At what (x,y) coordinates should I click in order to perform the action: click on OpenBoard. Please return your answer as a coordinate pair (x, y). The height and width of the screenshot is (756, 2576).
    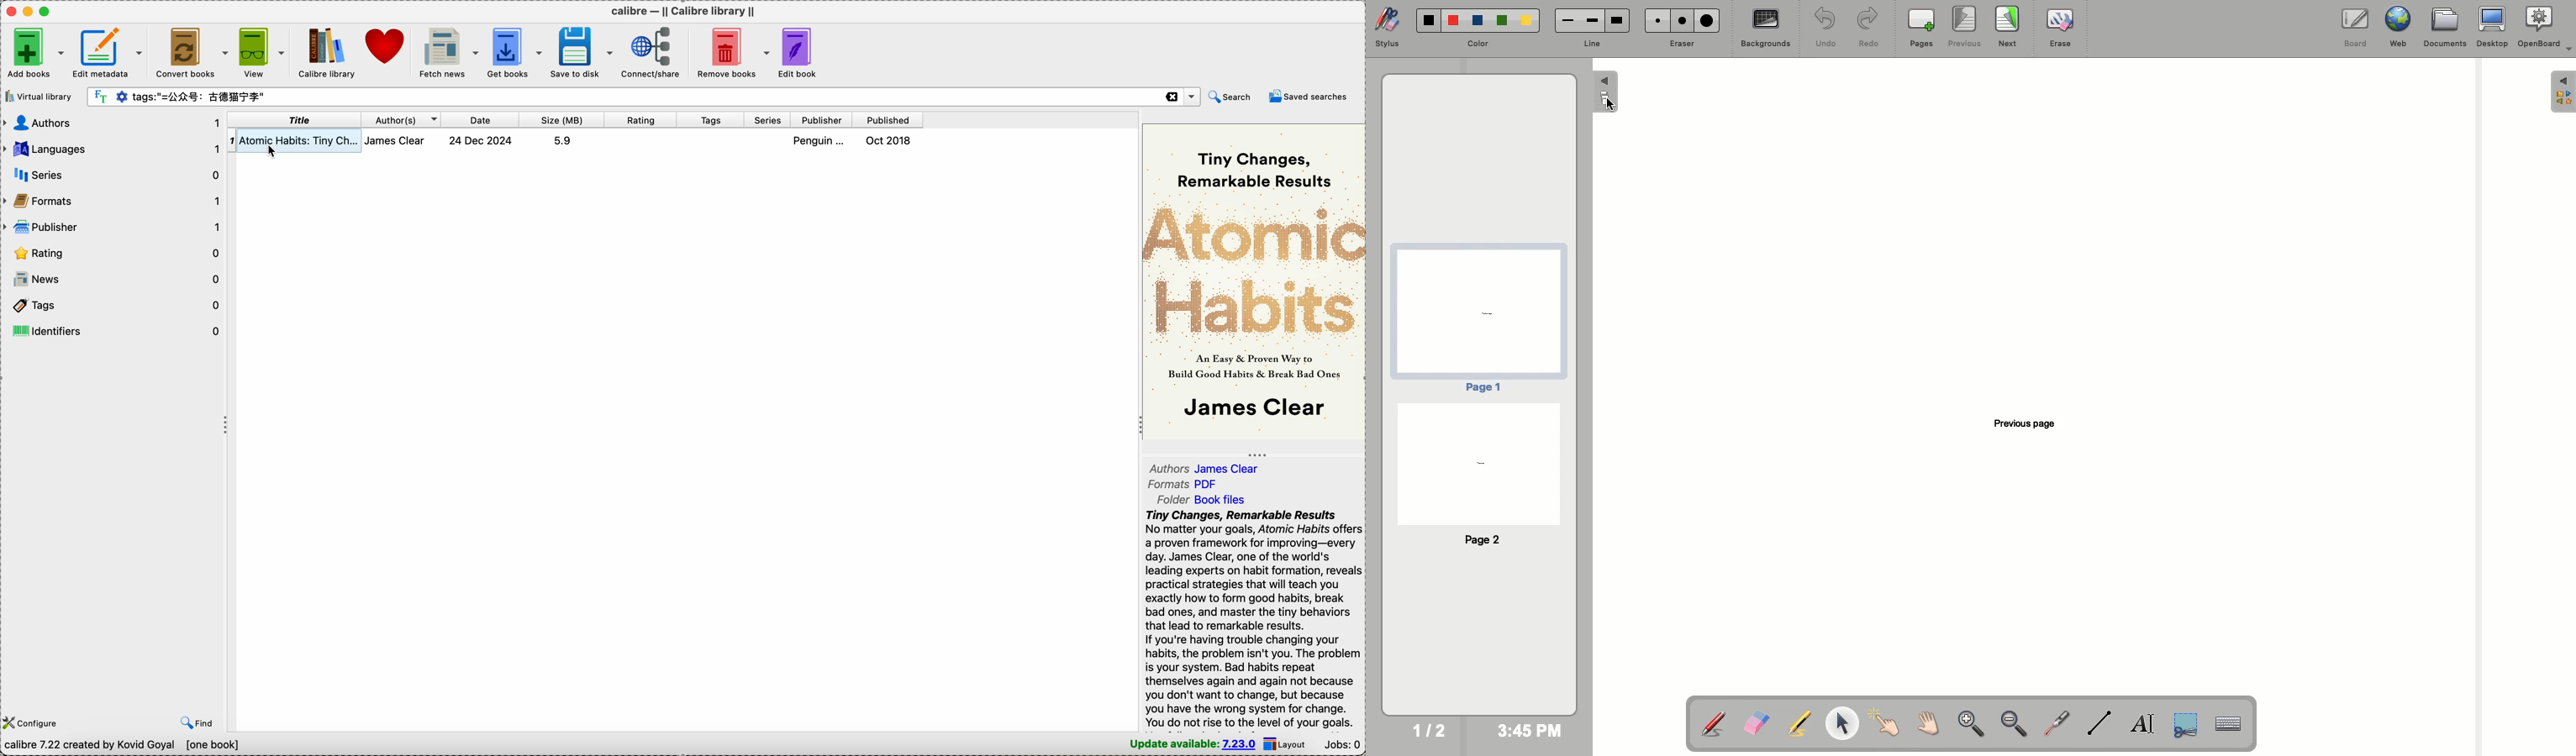
    Looking at the image, I should click on (2546, 27).